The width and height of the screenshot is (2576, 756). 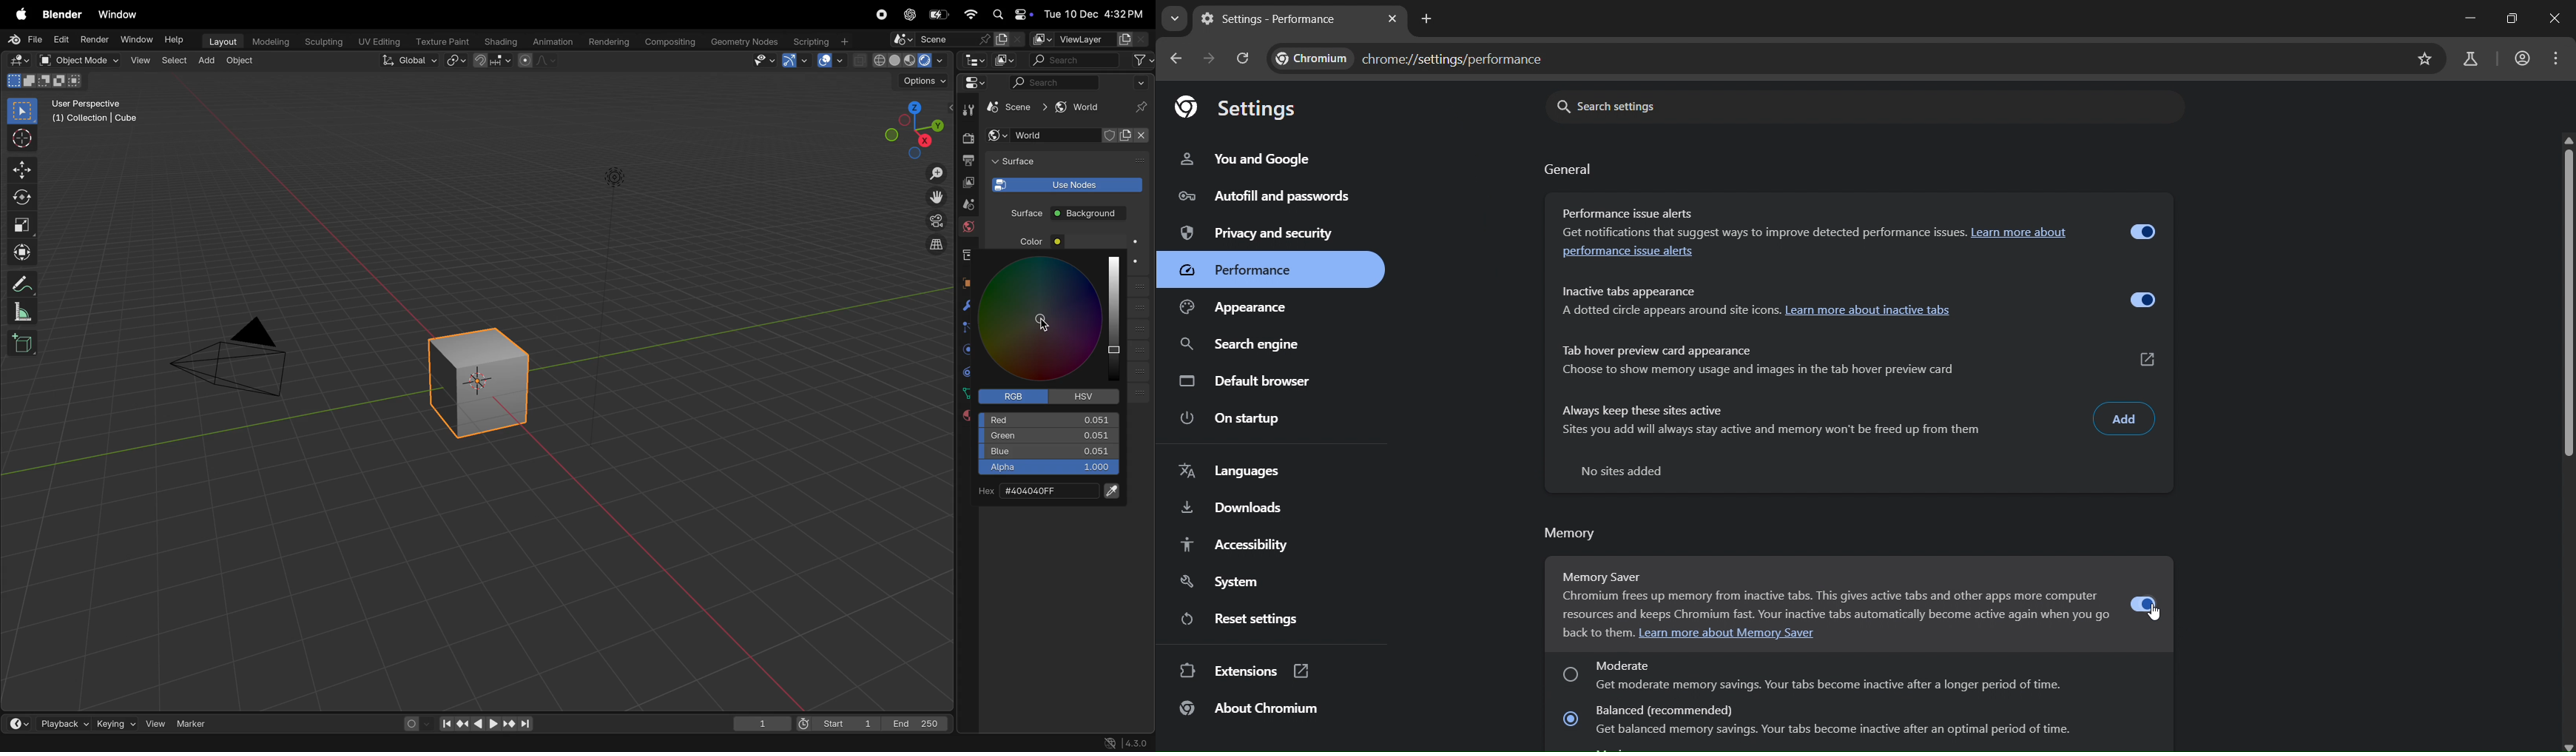 What do you see at coordinates (415, 723) in the screenshot?
I see `auto keying` at bounding box center [415, 723].